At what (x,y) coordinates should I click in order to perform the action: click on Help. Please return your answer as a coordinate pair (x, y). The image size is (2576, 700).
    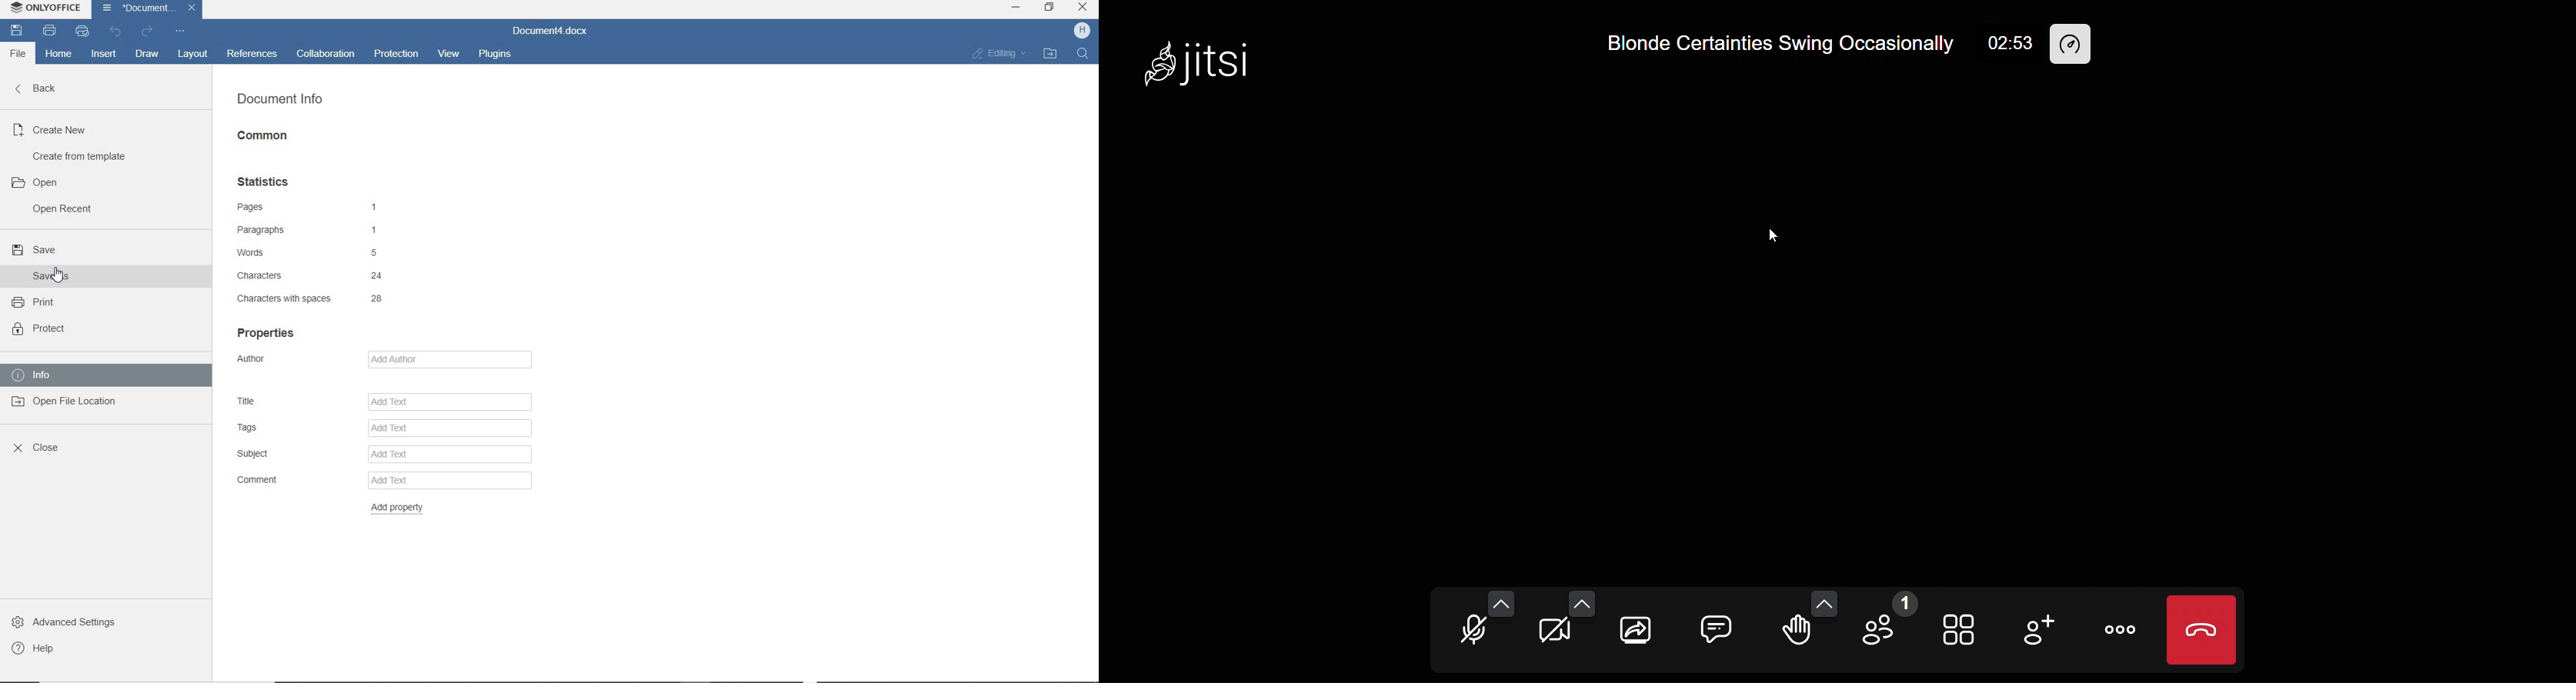
    Looking at the image, I should click on (33, 650).